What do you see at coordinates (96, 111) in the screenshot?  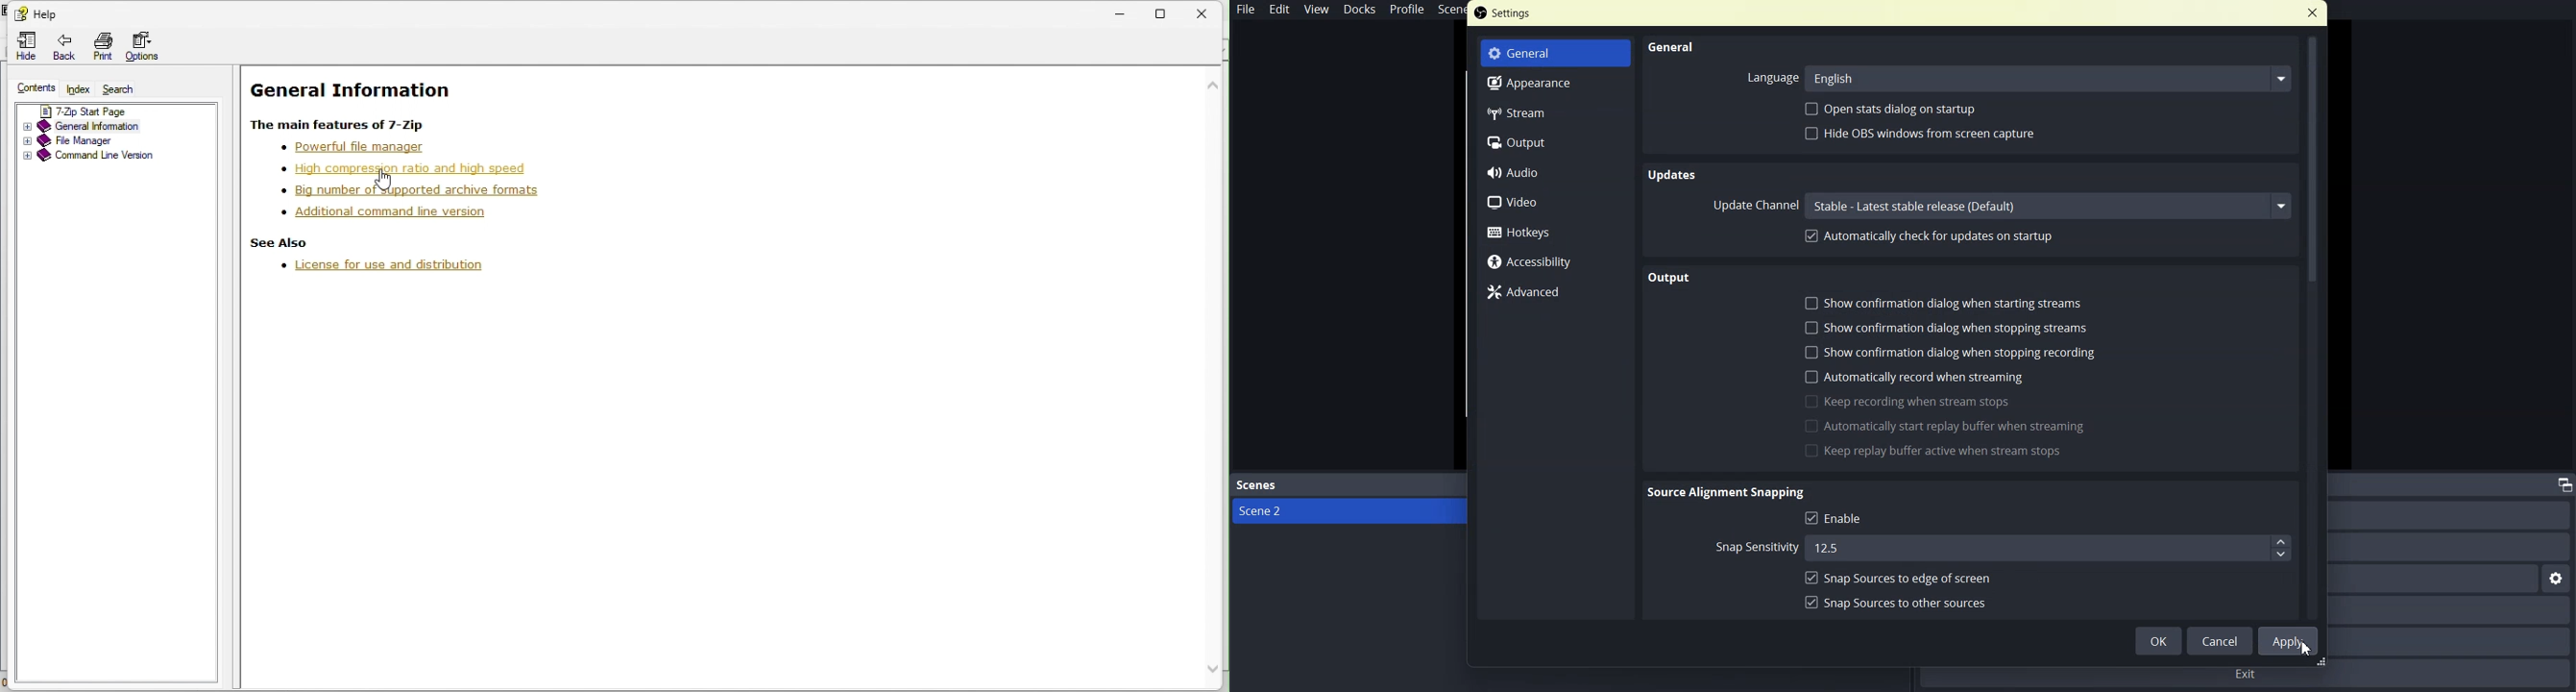 I see `7 zip Start page` at bounding box center [96, 111].